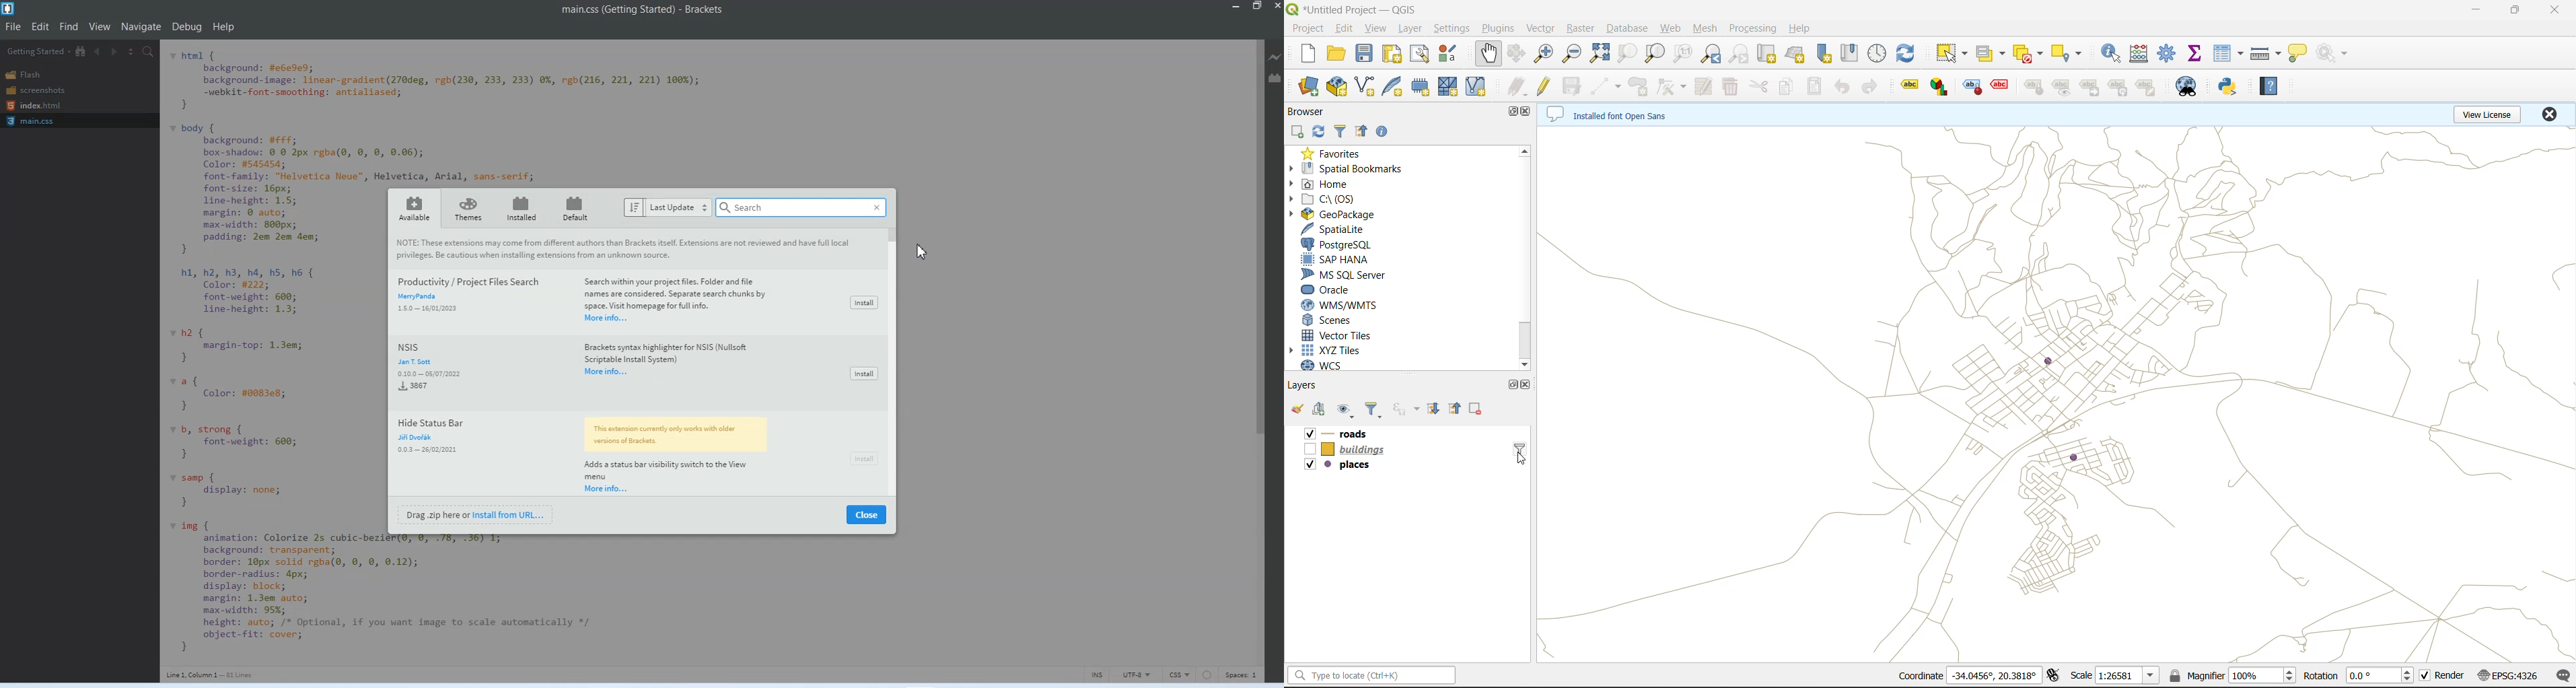  What do you see at coordinates (33, 106) in the screenshot?
I see `Index.html` at bounding box center [33, 106].